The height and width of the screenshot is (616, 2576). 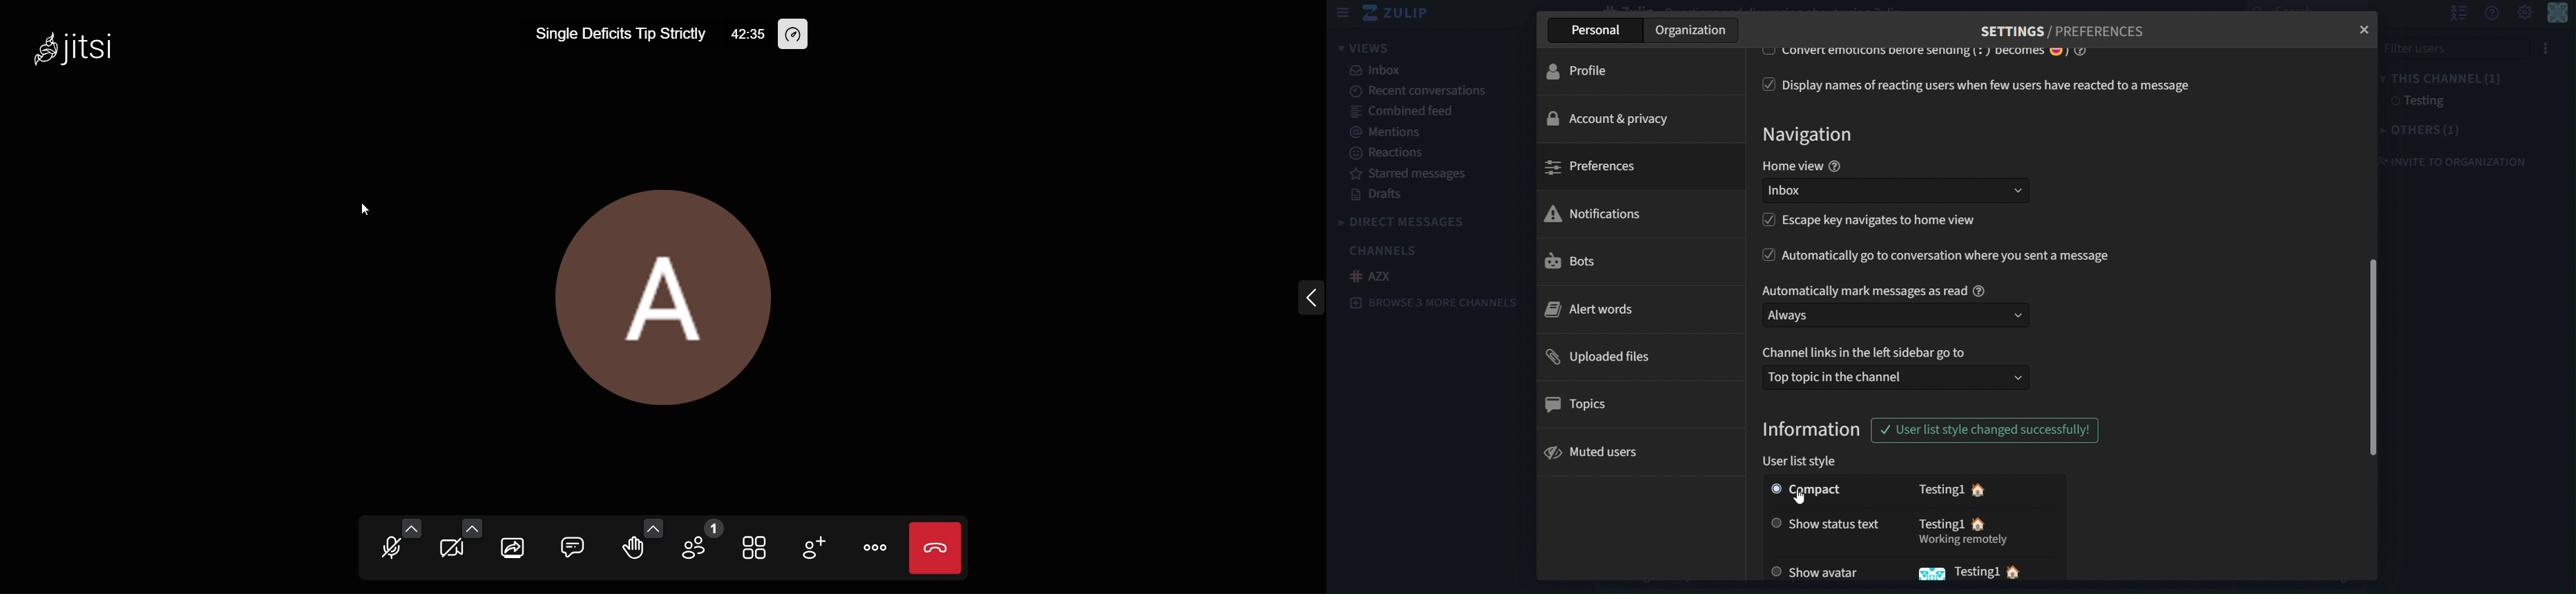 What do you see at coordinates (511, 547) in the screenshot?
I see `Share screen` at bounding box center [511, 547].